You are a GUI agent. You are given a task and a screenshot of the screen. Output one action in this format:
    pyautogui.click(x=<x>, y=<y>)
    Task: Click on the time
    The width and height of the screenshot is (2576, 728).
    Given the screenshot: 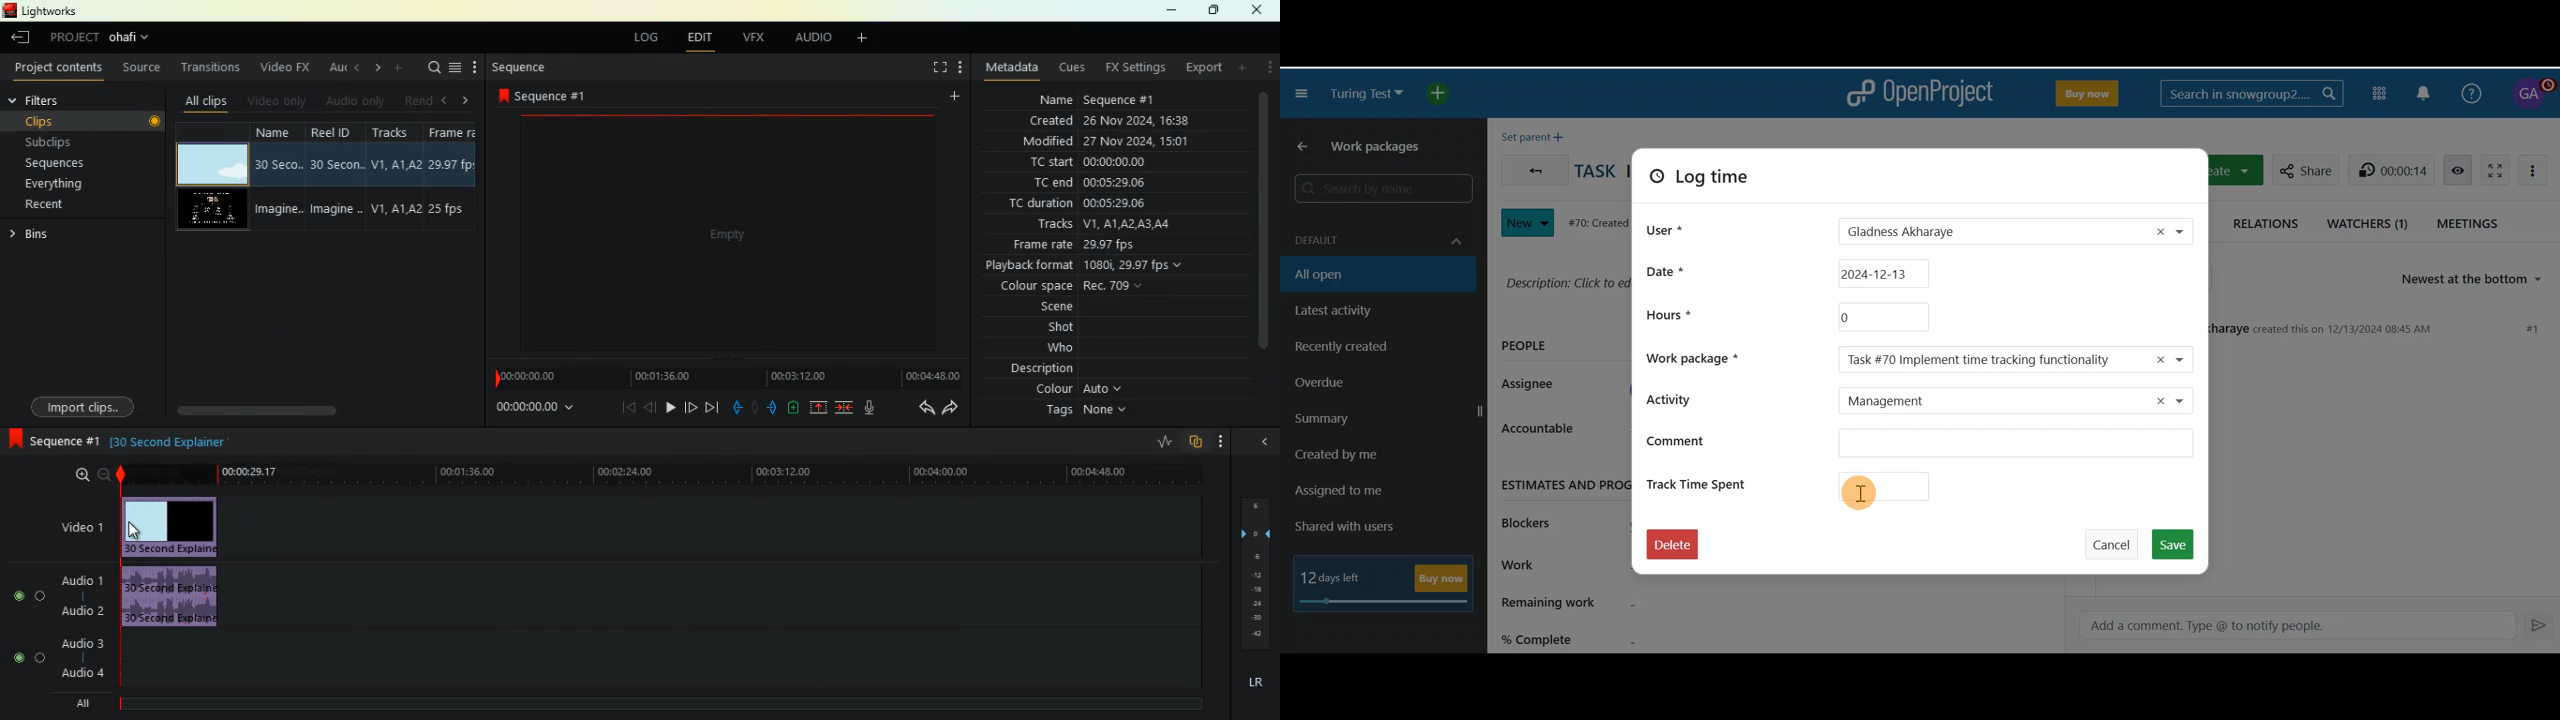 What is the action you would take?
    pyautogui.click(x=531, y=411)
    